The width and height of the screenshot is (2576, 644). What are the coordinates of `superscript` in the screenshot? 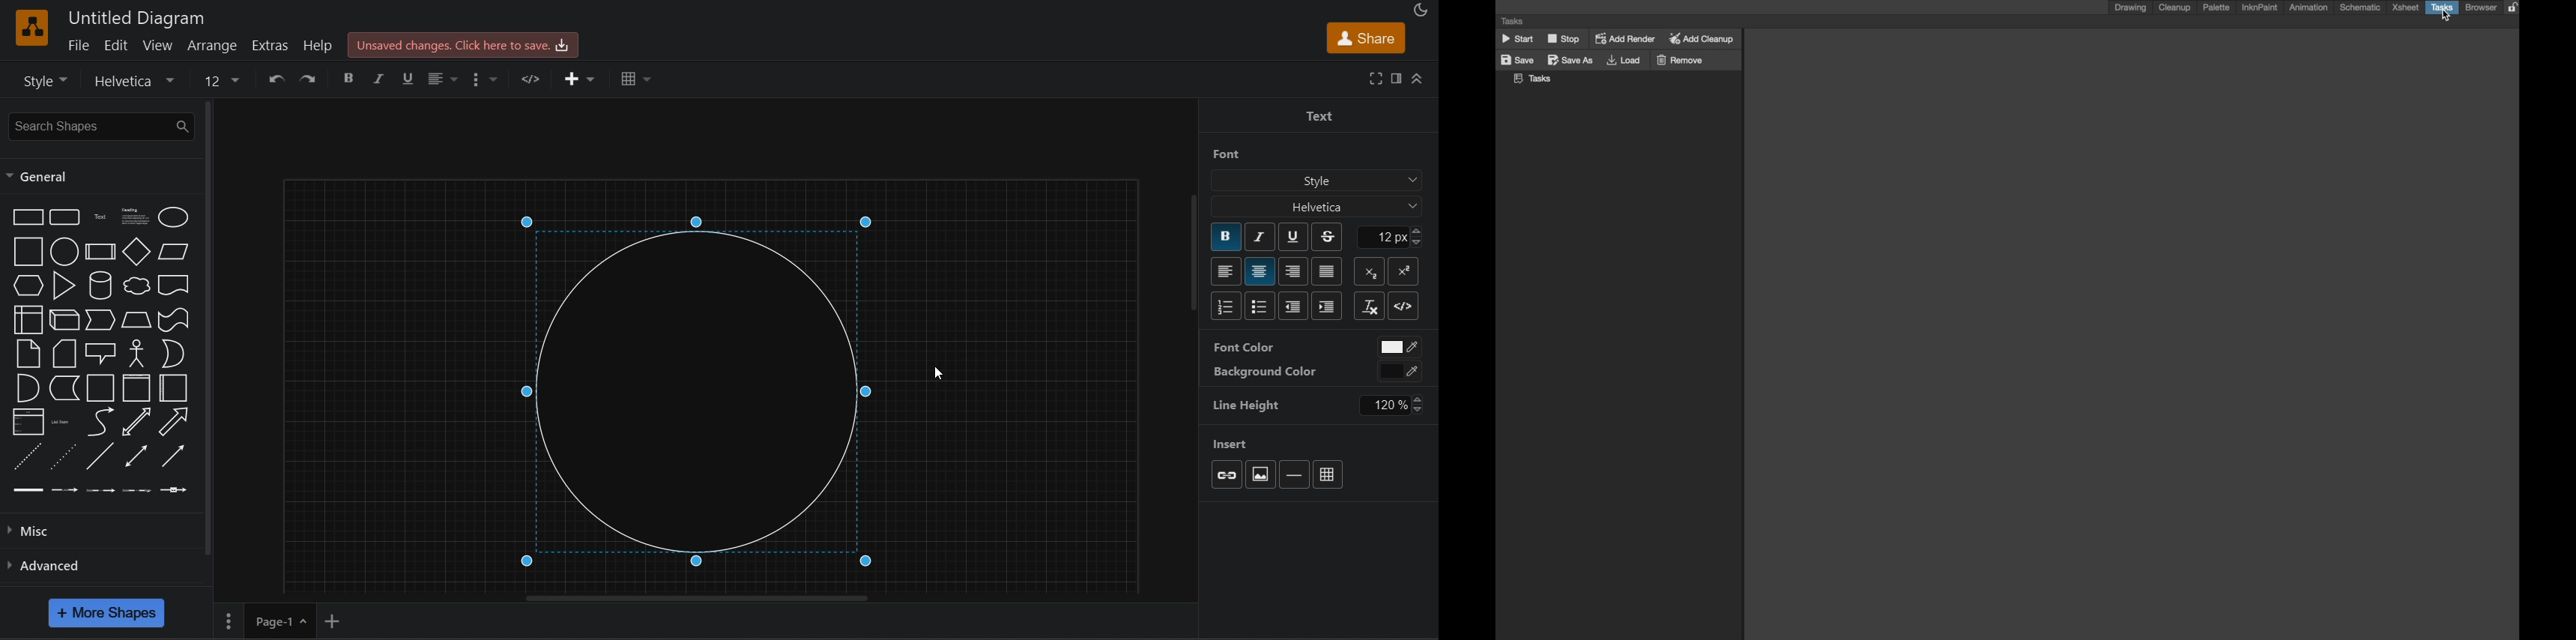 It's located at (1403, 271).